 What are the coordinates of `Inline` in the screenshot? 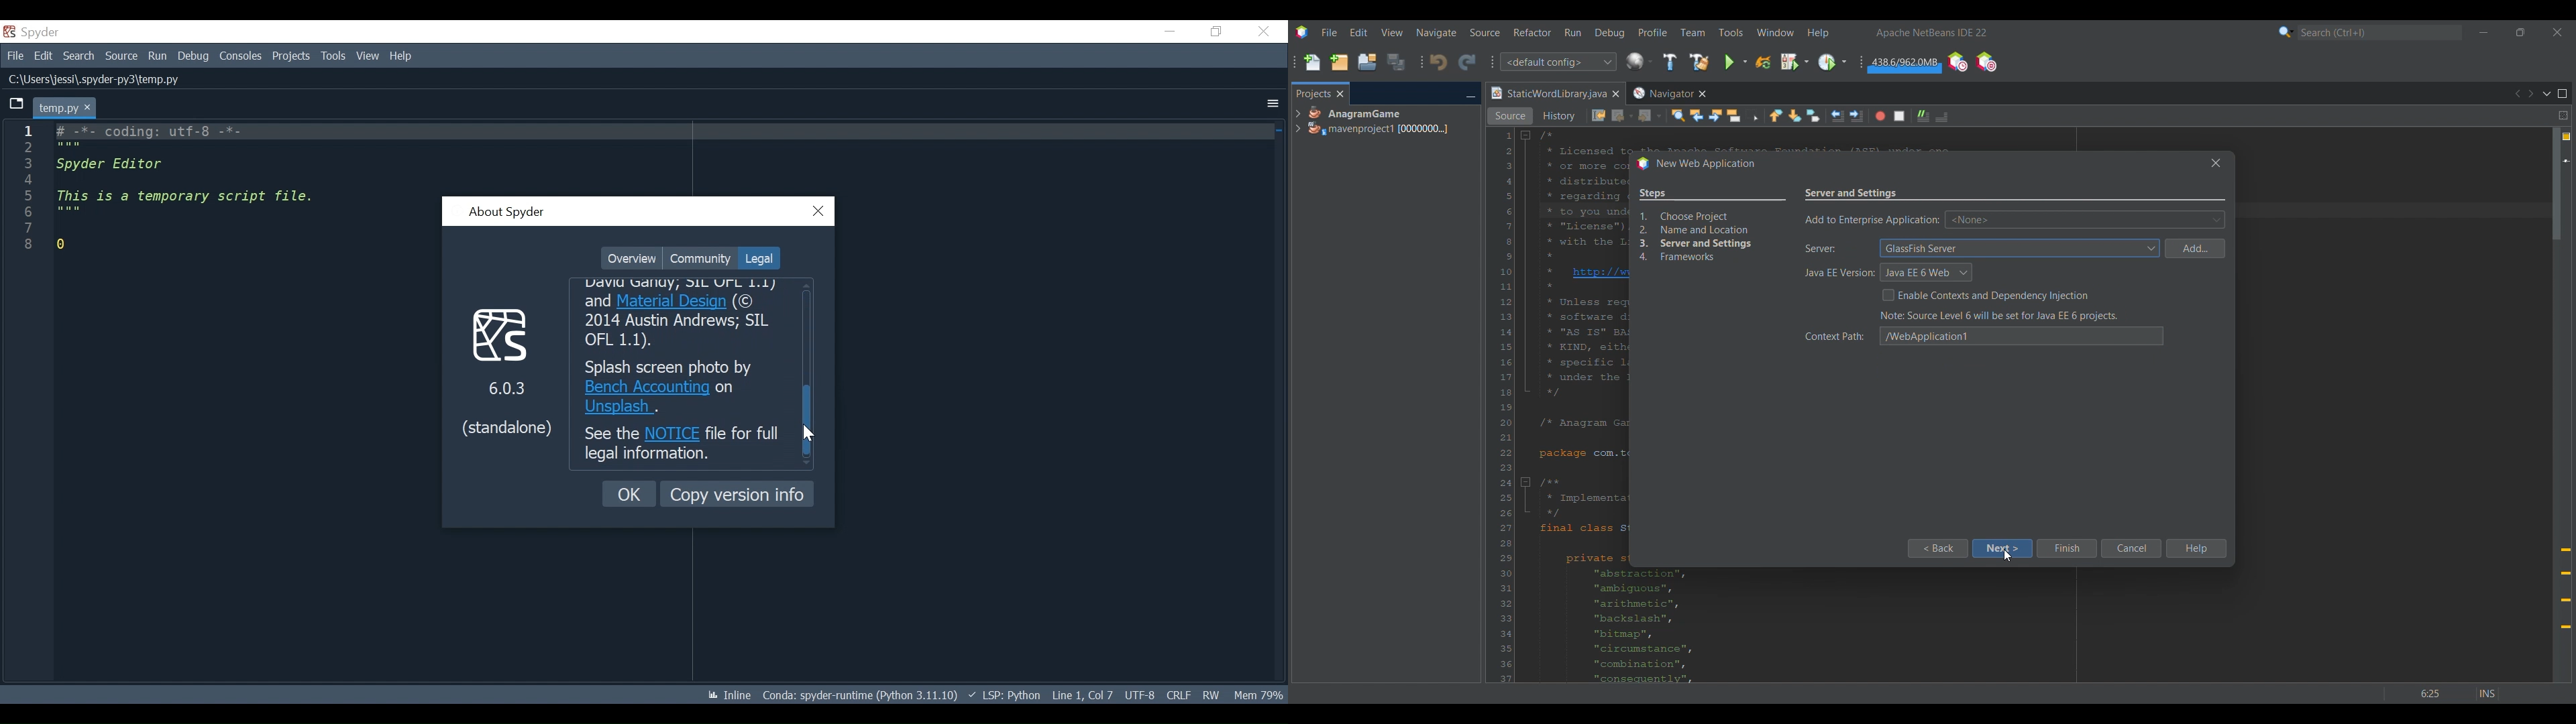 It's located at (724, 696).